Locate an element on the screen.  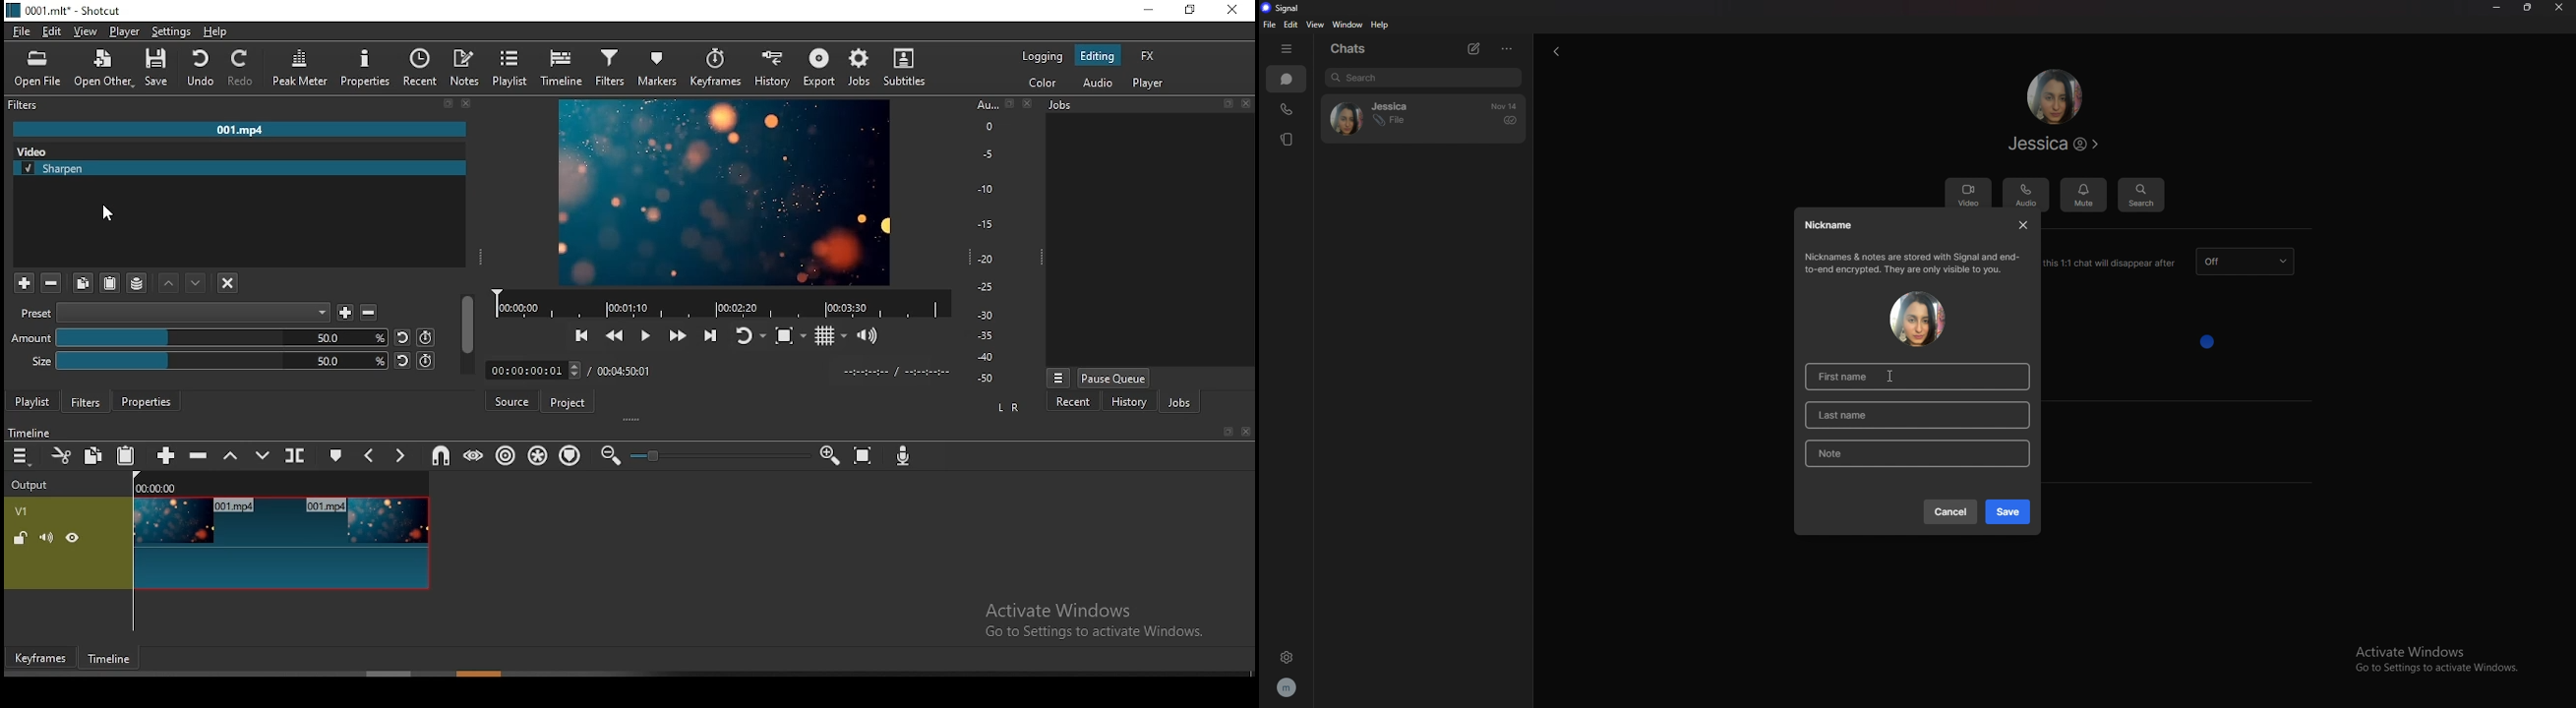
Output is located at coordinates (33, 485).